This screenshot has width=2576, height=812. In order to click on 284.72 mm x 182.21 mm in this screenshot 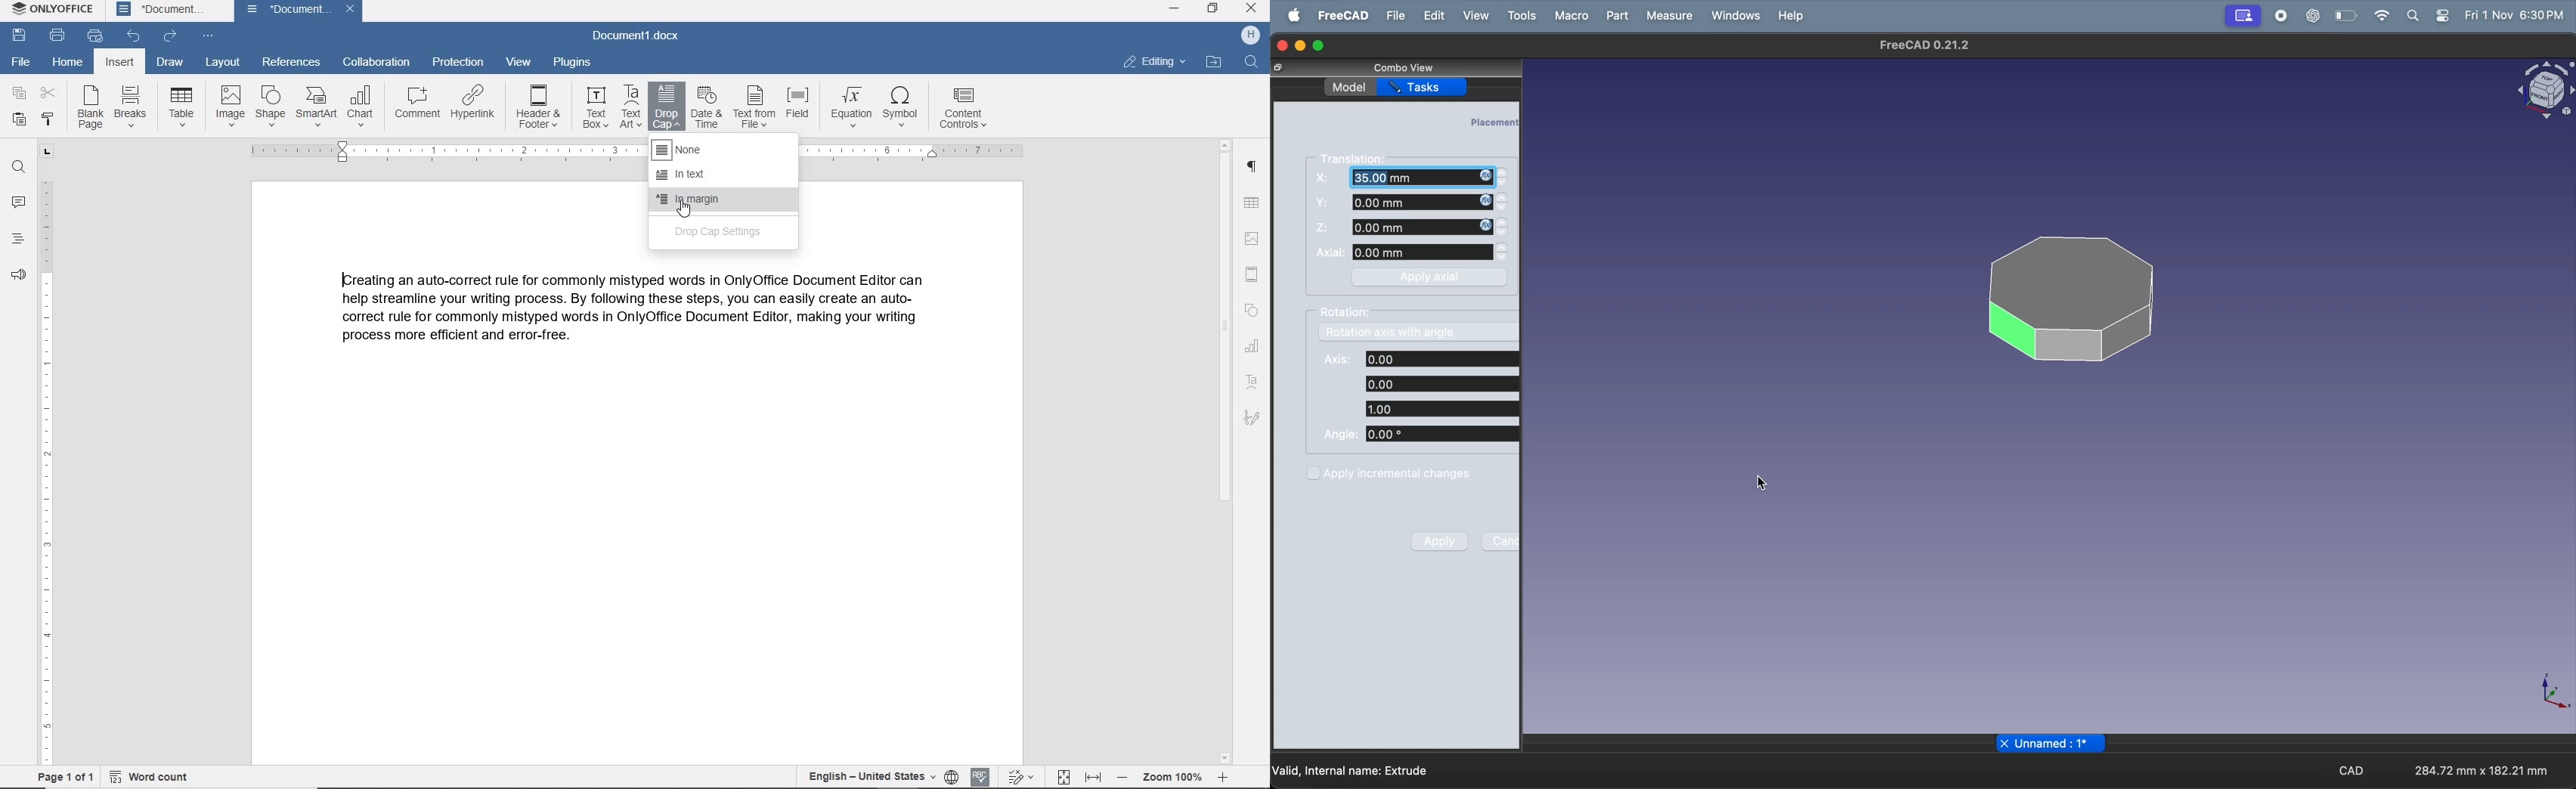, I will do `click(2478, 769)`.